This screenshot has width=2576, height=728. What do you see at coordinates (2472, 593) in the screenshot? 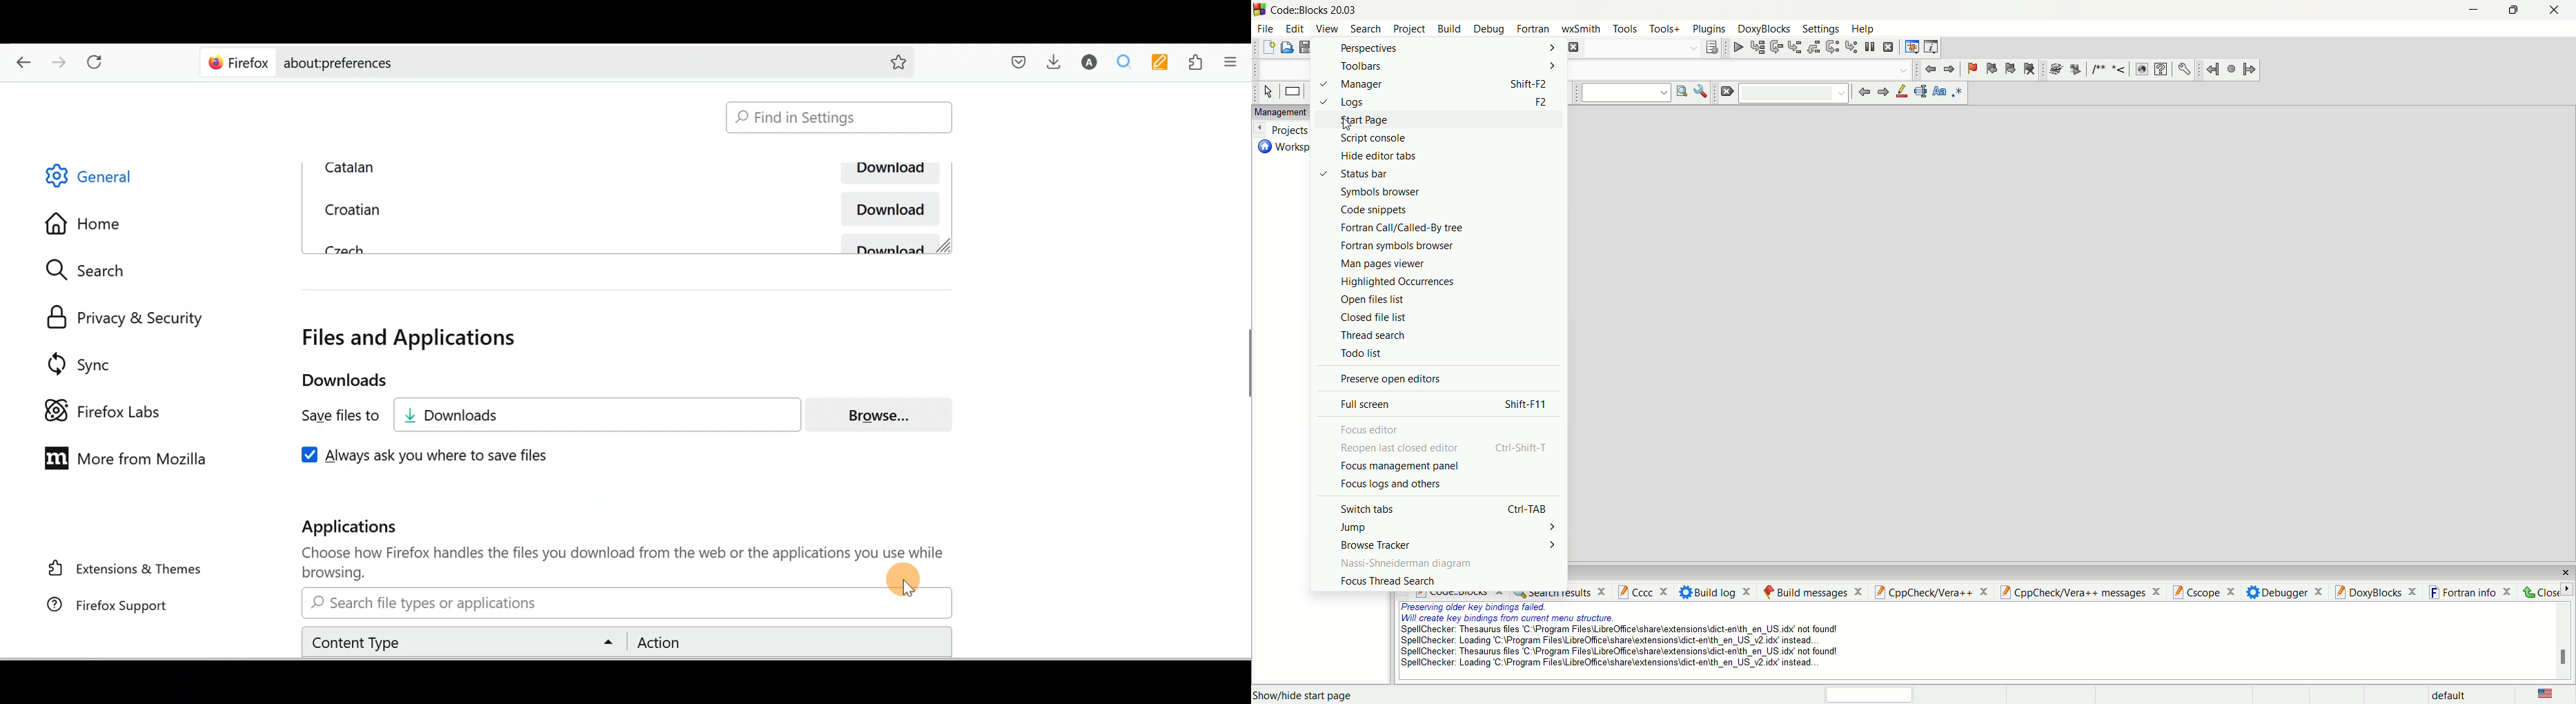
I see `forton info` at bounding box center [2472, 593].